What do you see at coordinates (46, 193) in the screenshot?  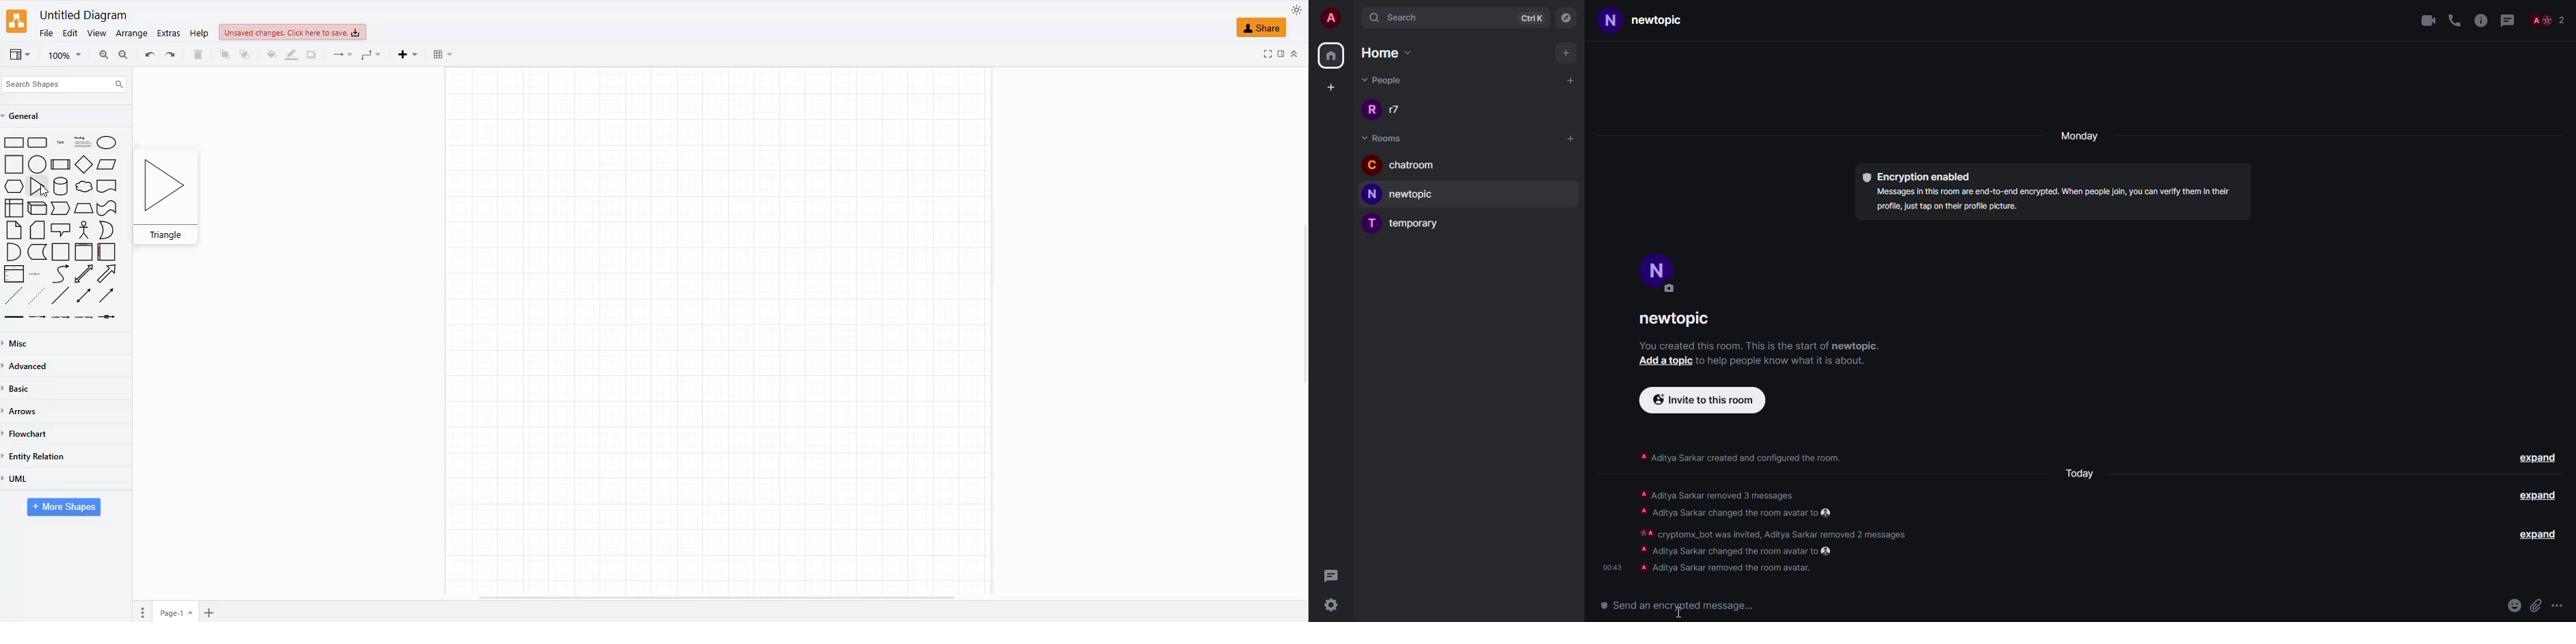 I see `Mouse Cursor` at bounding box center [46, 193].